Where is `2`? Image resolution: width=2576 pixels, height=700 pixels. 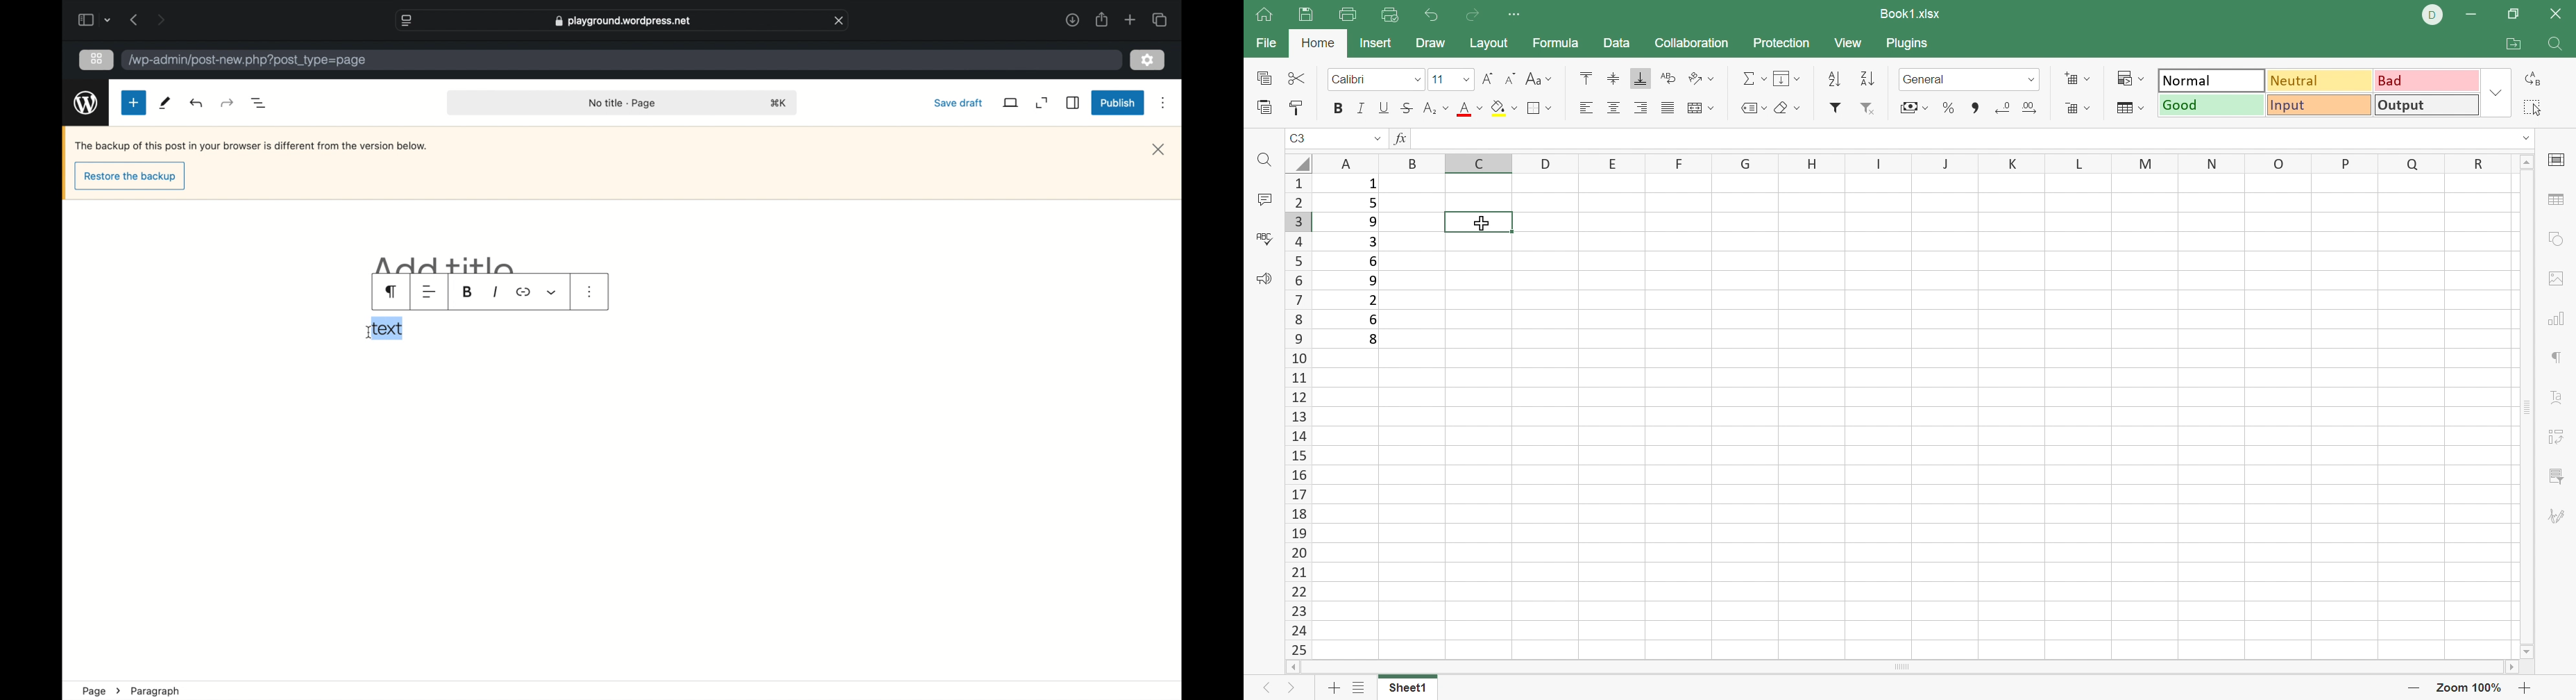
2 is located at coordinates (1373, 300).